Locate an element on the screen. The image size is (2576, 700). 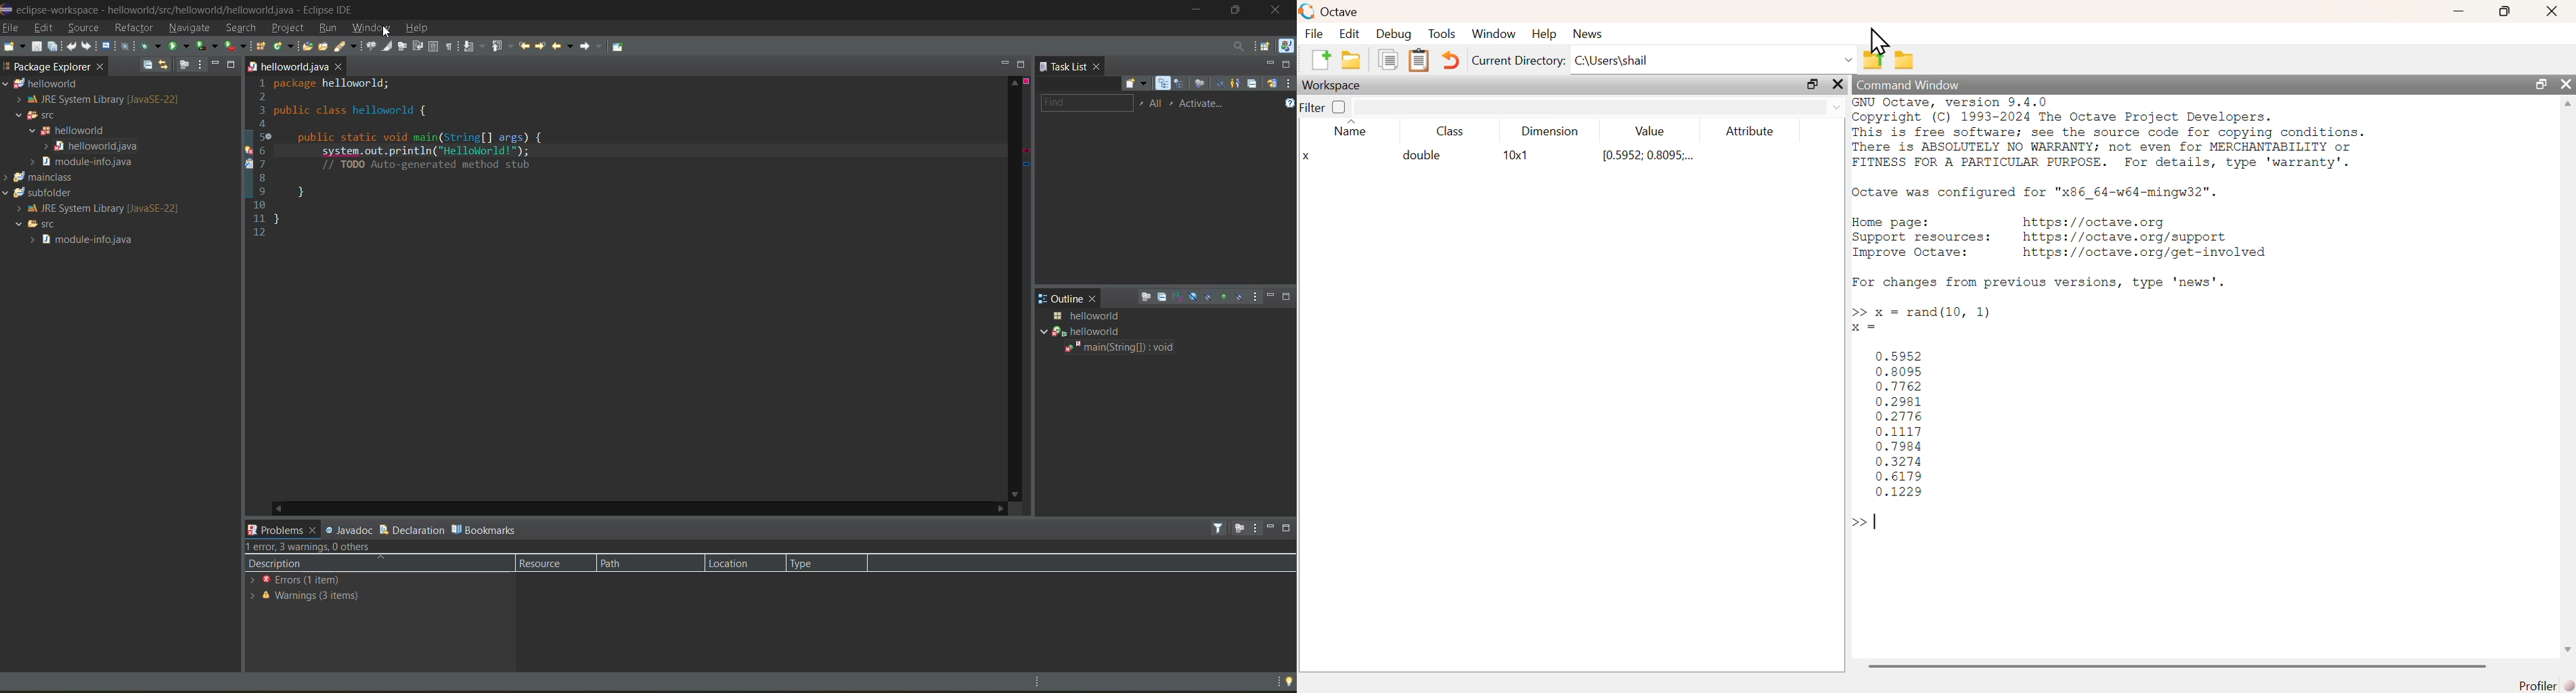
helloworld java is located at coordinates (92, 147).